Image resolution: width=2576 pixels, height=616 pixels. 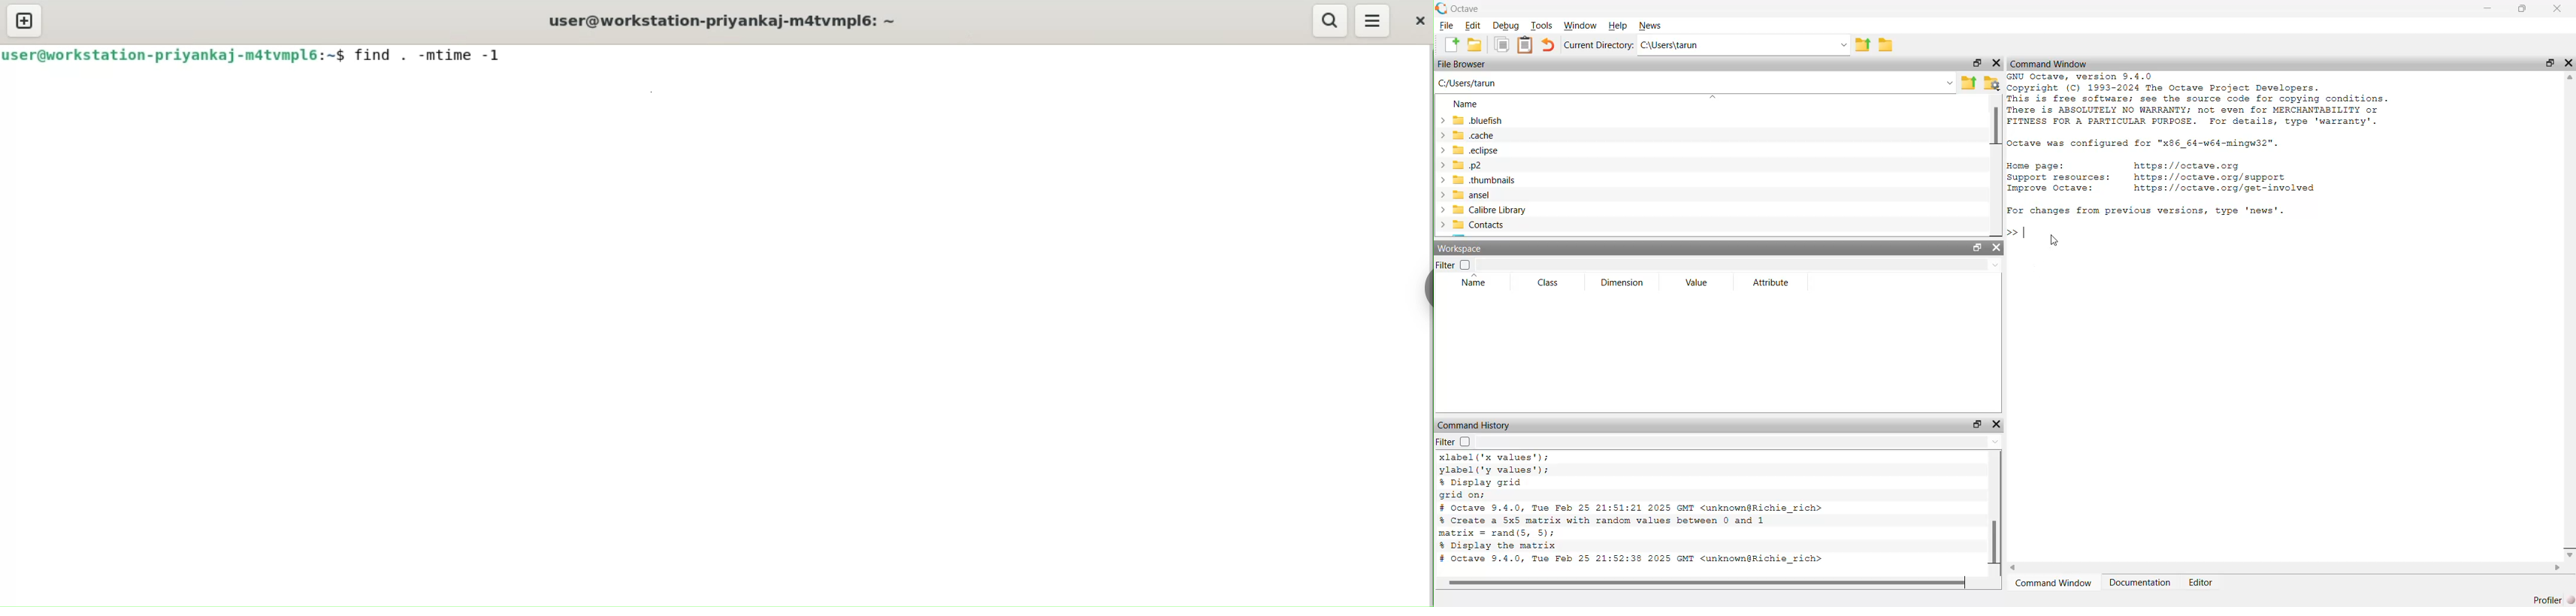 I want to click on maximise, so click(x=2521, y=8).